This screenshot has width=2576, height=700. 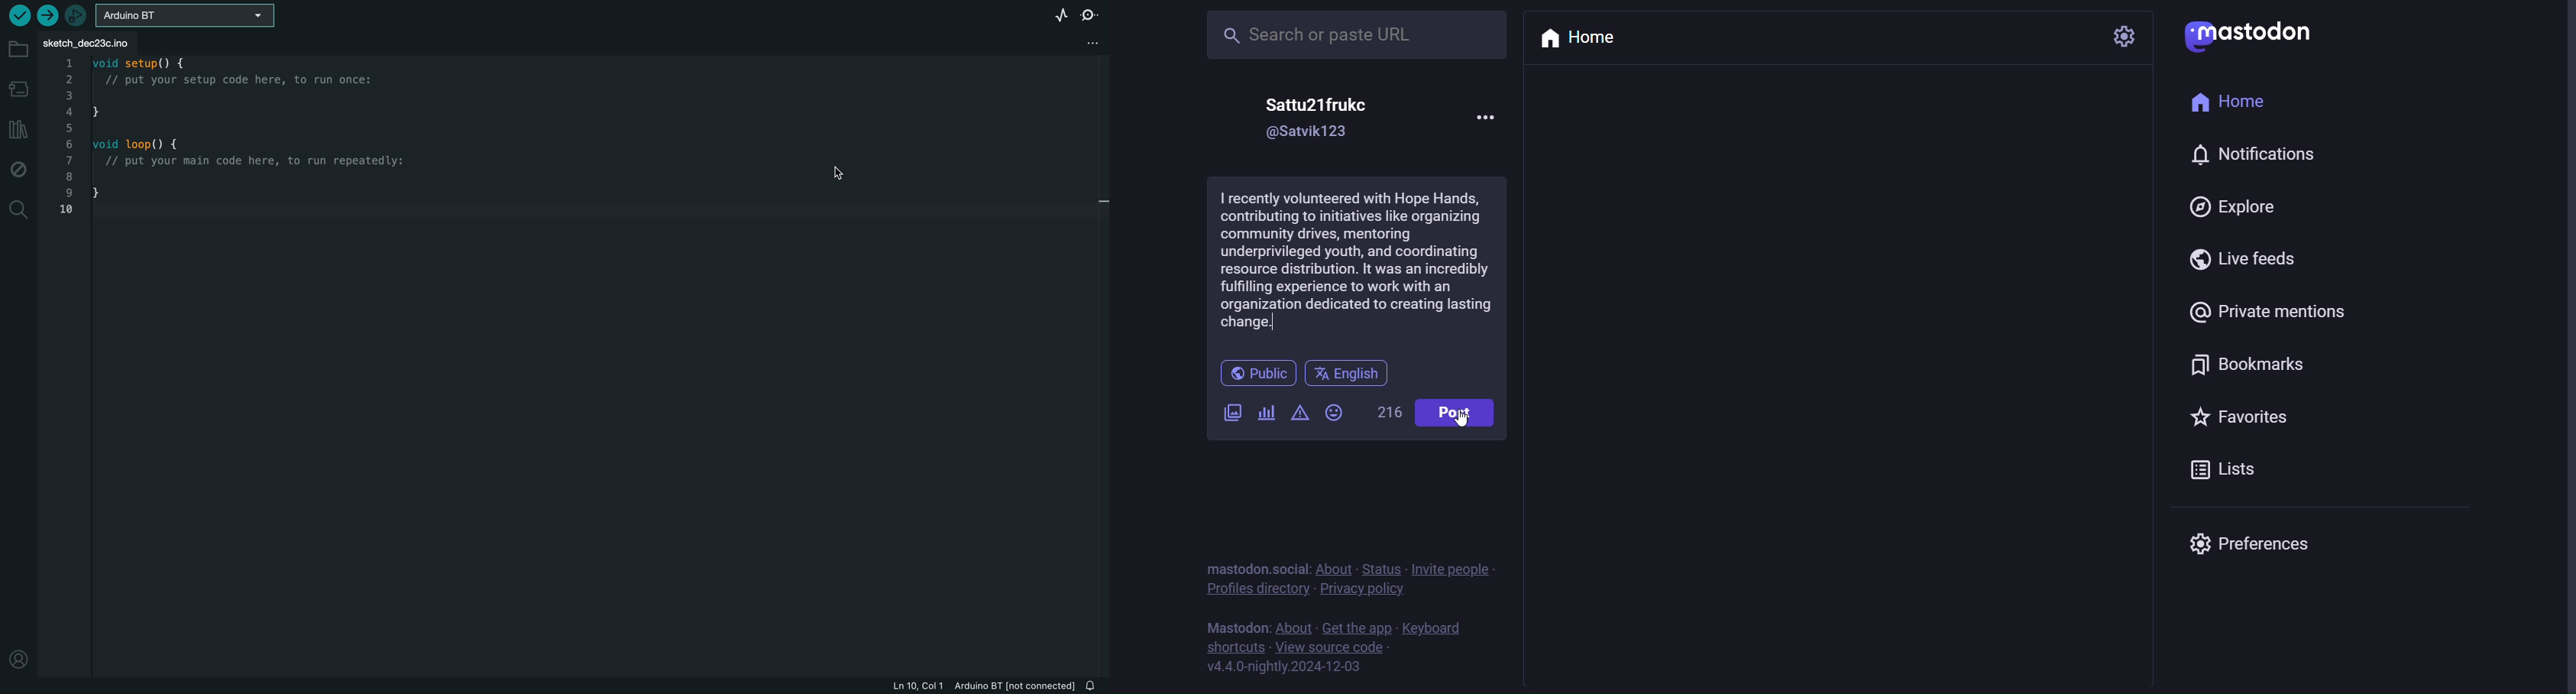 I want to click on version, so click(x=1296, y=669).